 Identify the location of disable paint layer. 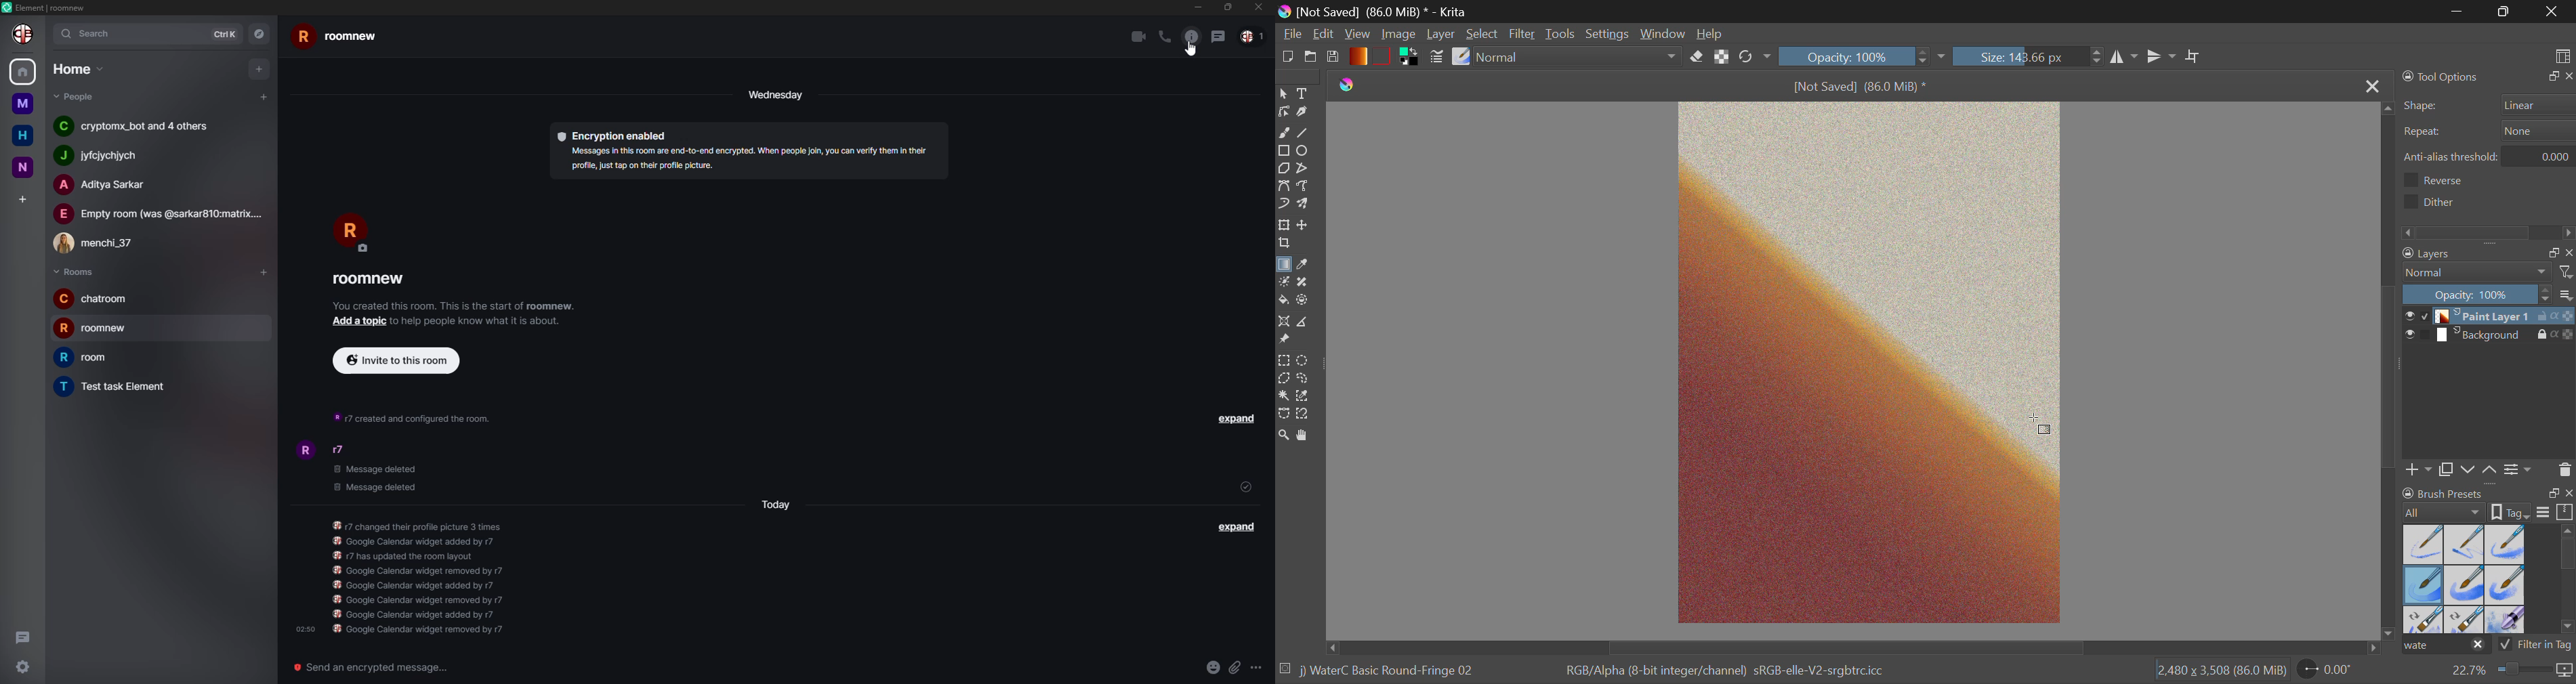
(2426, 316).